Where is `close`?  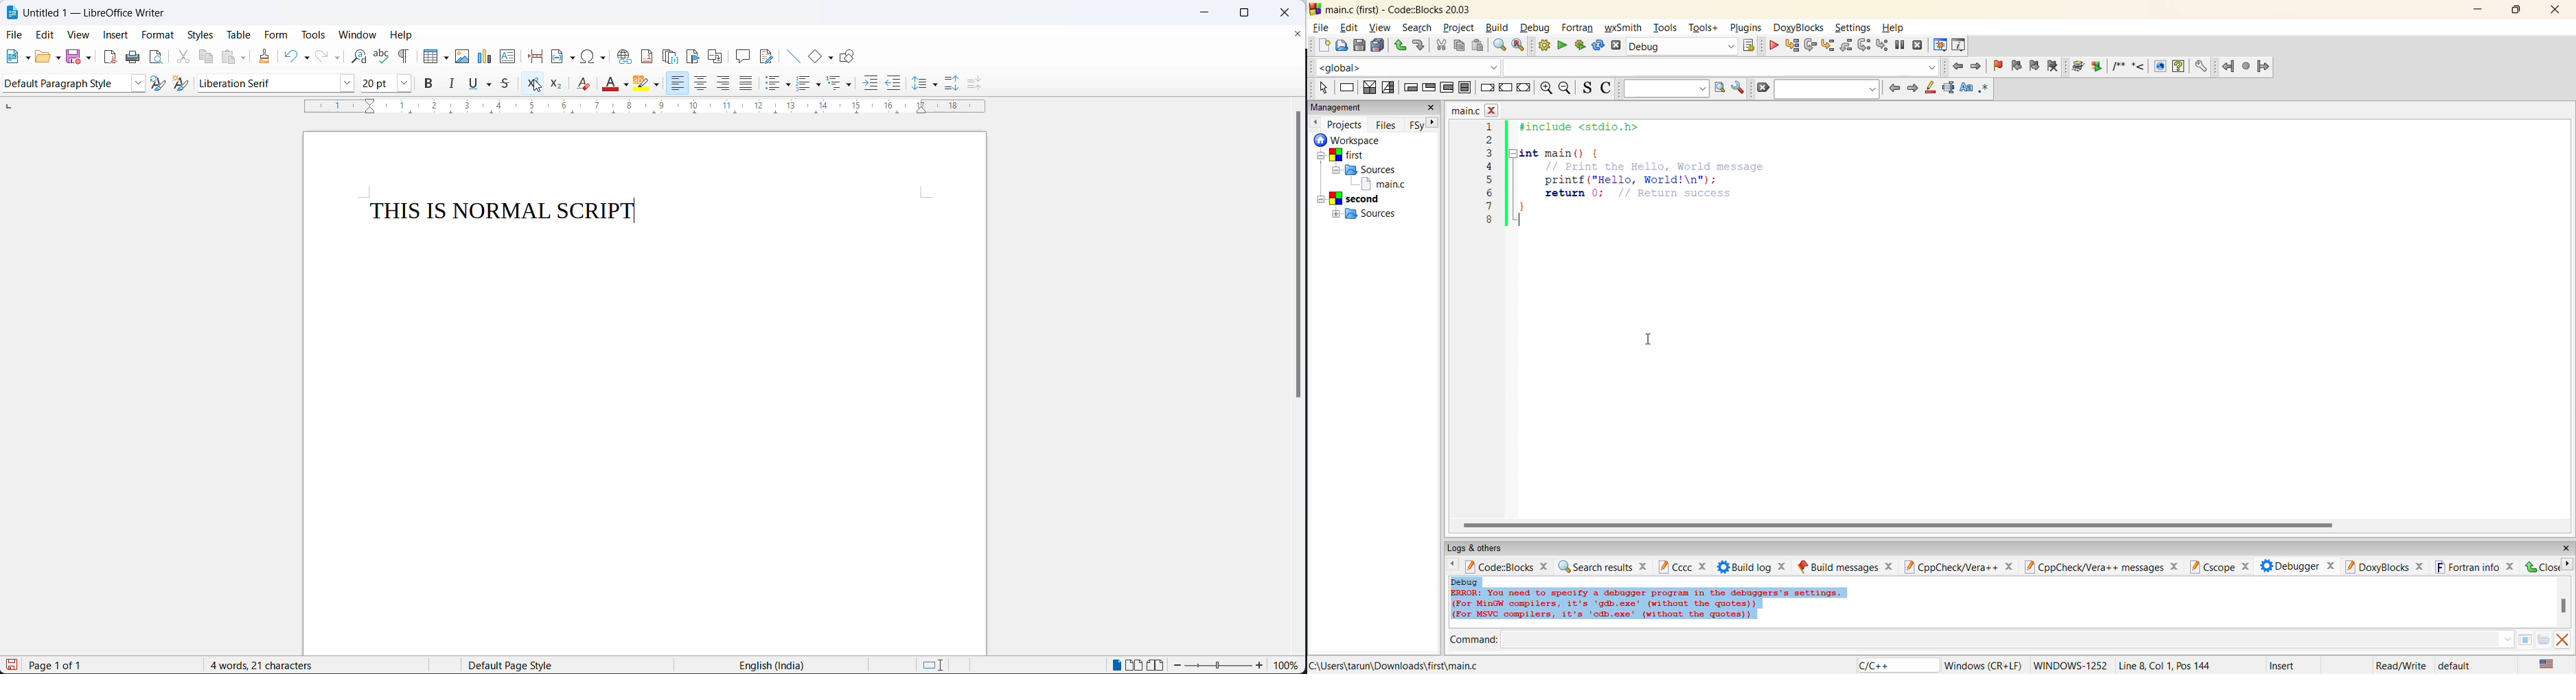
close is located at coordinates (1284, 14).